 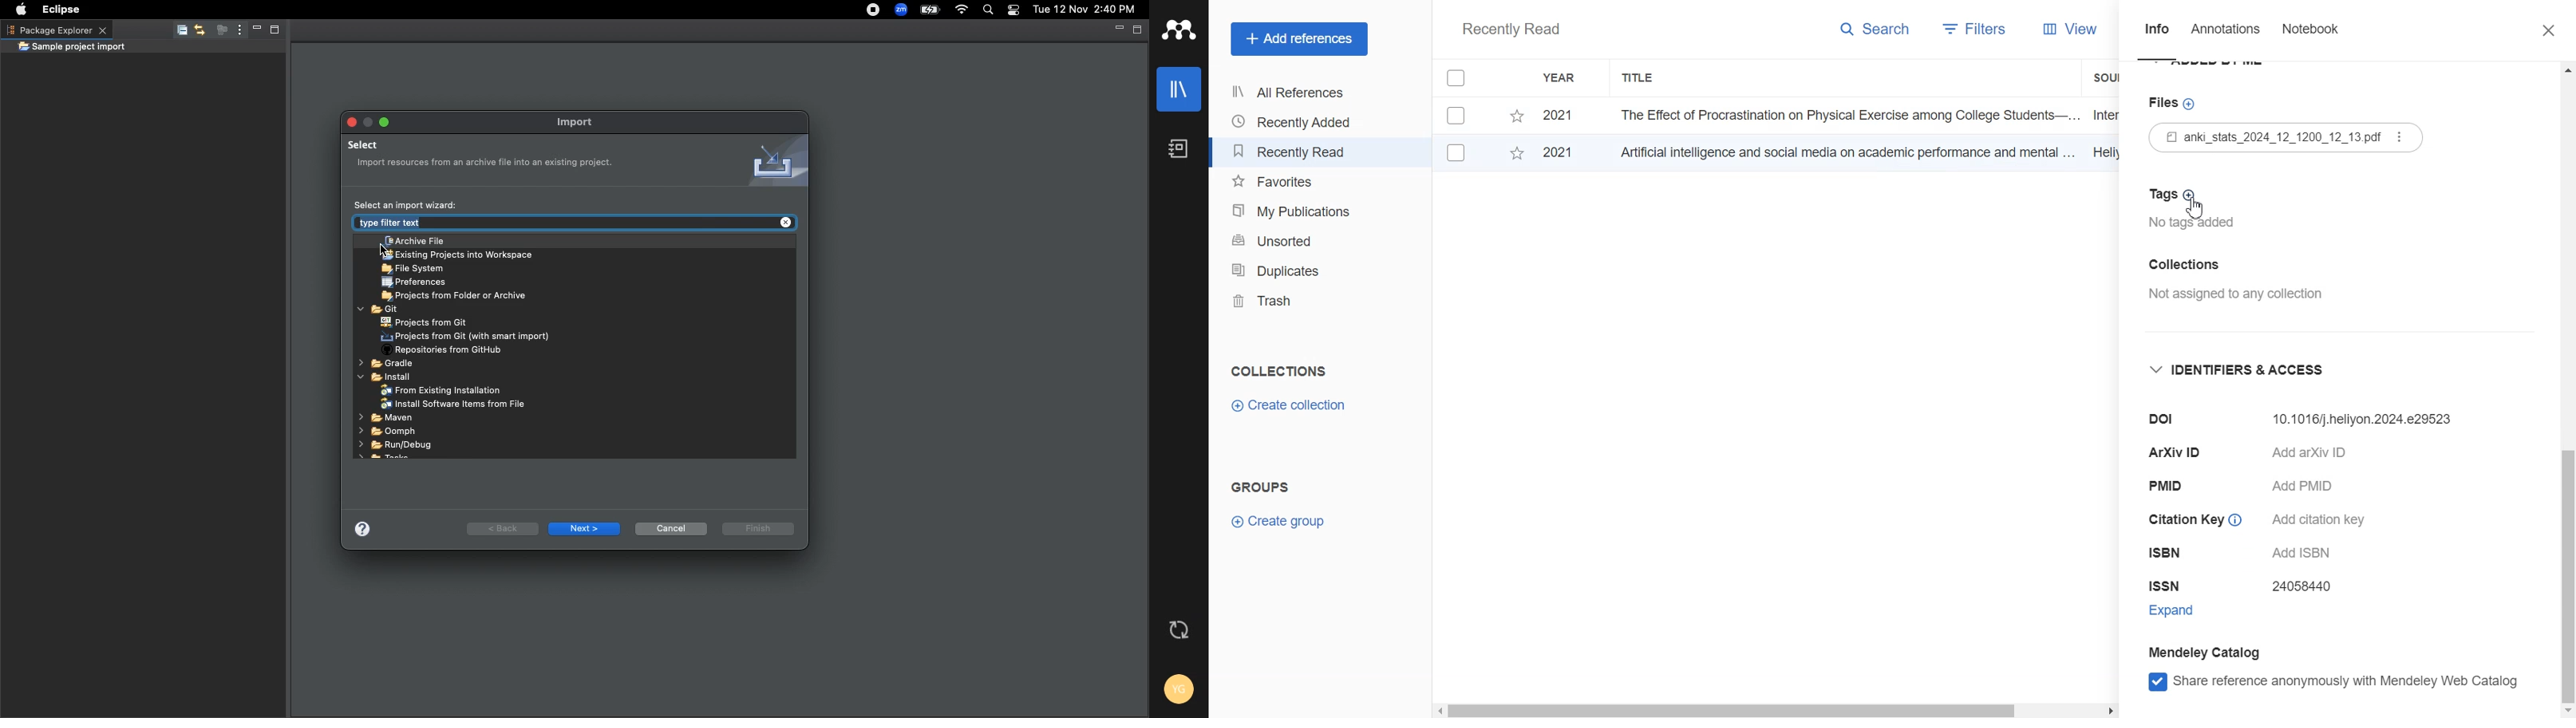 What do you see at coordinates (236, 30) in the screenshot?
I see `View menu` at bounding box center [236, 30].